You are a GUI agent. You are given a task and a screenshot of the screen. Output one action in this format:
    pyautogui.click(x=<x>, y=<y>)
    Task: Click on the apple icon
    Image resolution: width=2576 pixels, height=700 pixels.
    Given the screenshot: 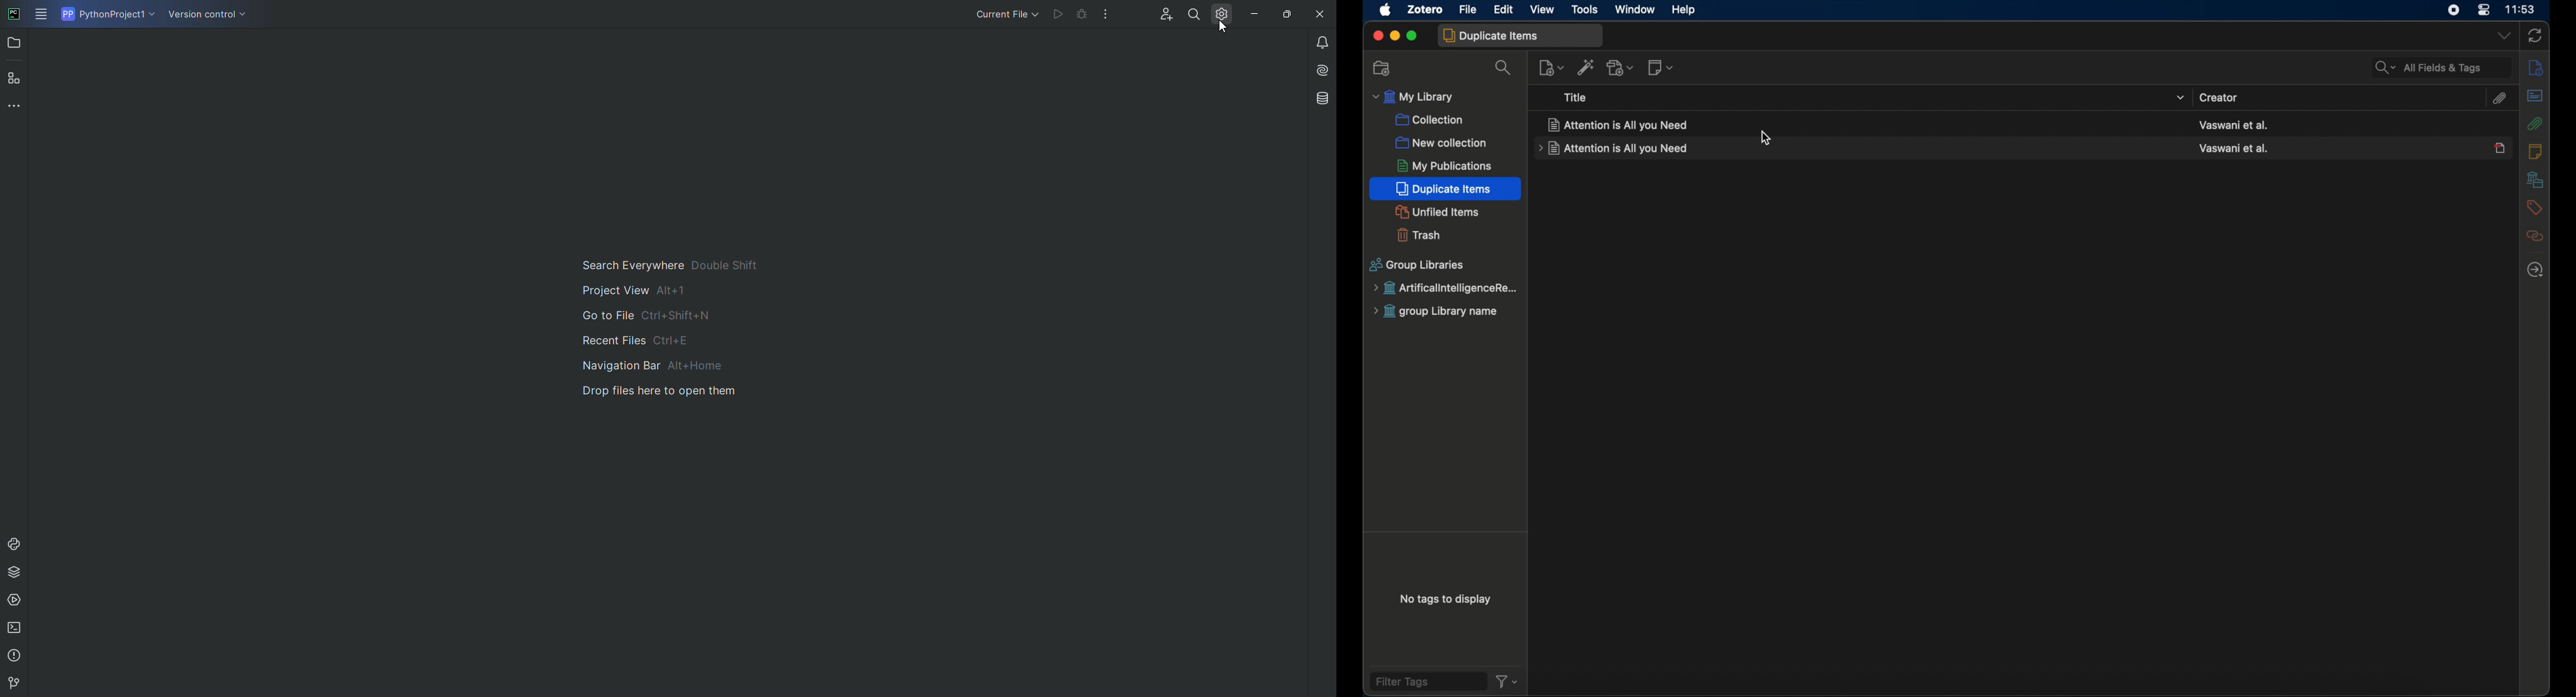 What is the action you would take?
    pyautogui.click(x=1386, y=10)
    